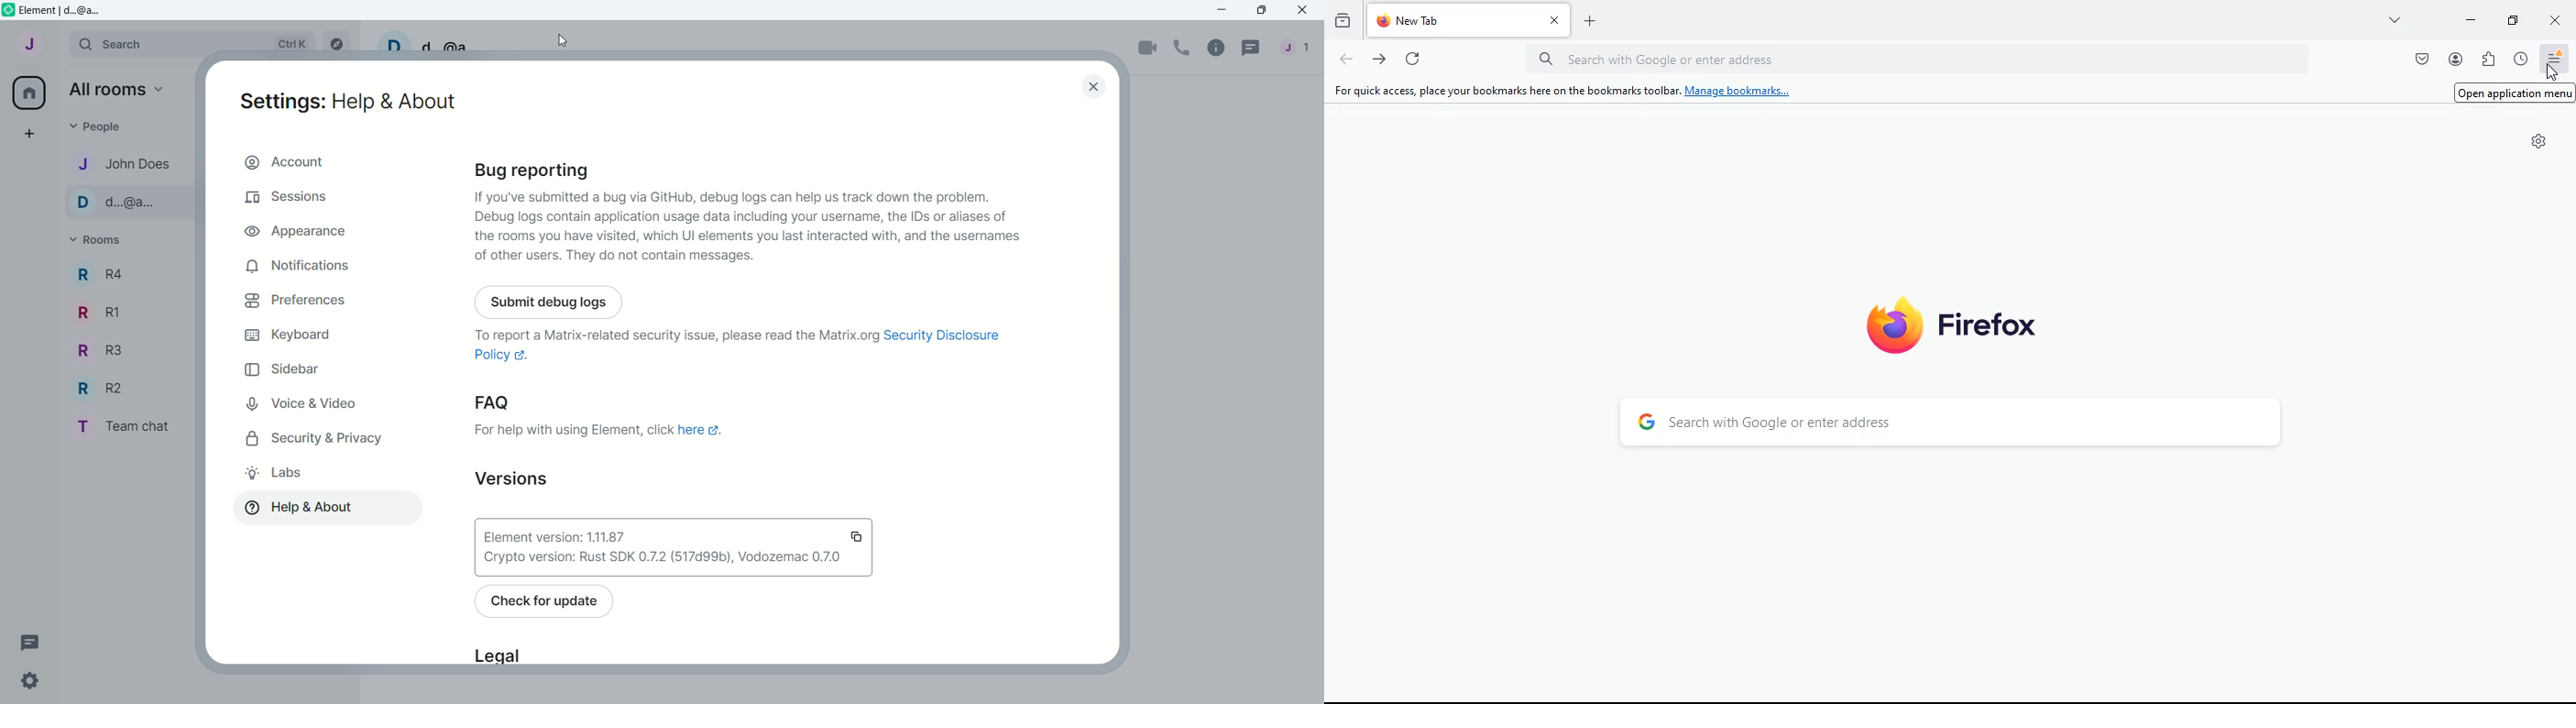 This screenshot has width=2576, height=728. I want to click on Preferences, so click(296, 301).